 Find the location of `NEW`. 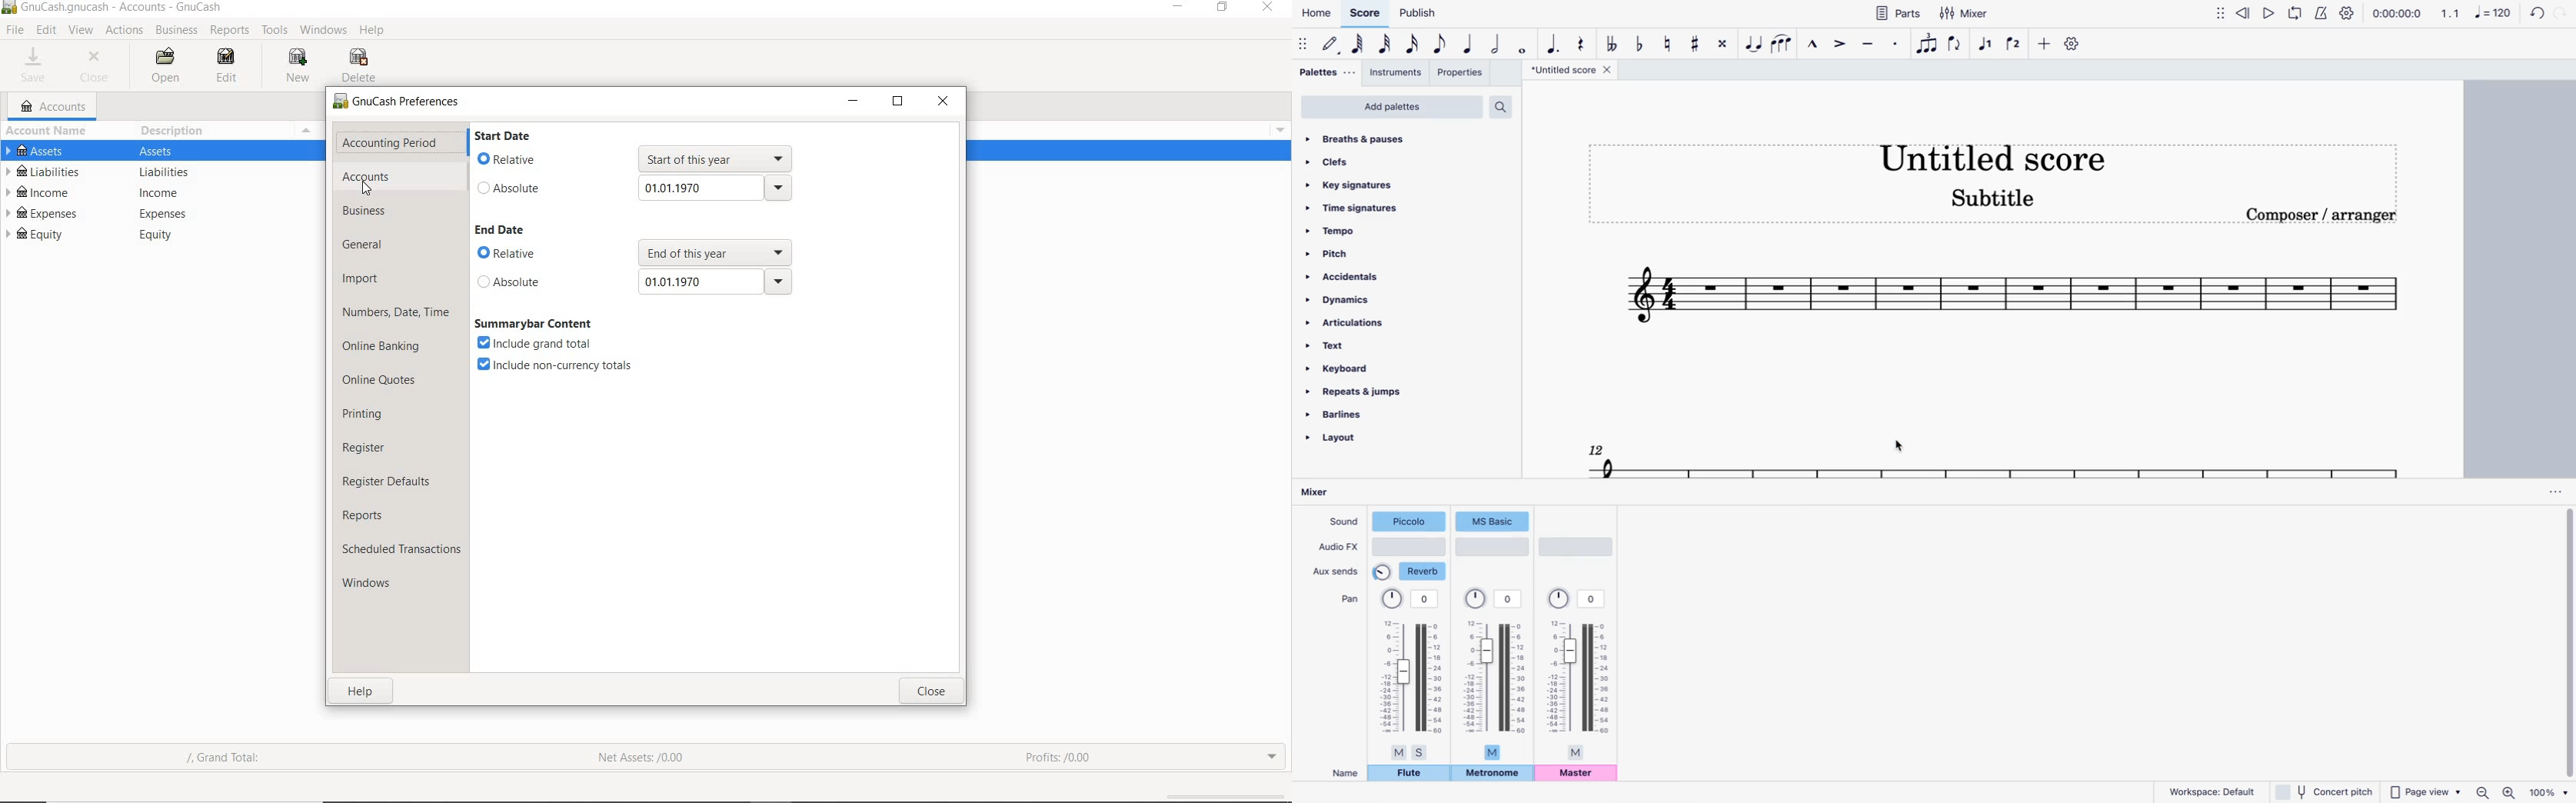

NEW is located at coordinates (298, 66).